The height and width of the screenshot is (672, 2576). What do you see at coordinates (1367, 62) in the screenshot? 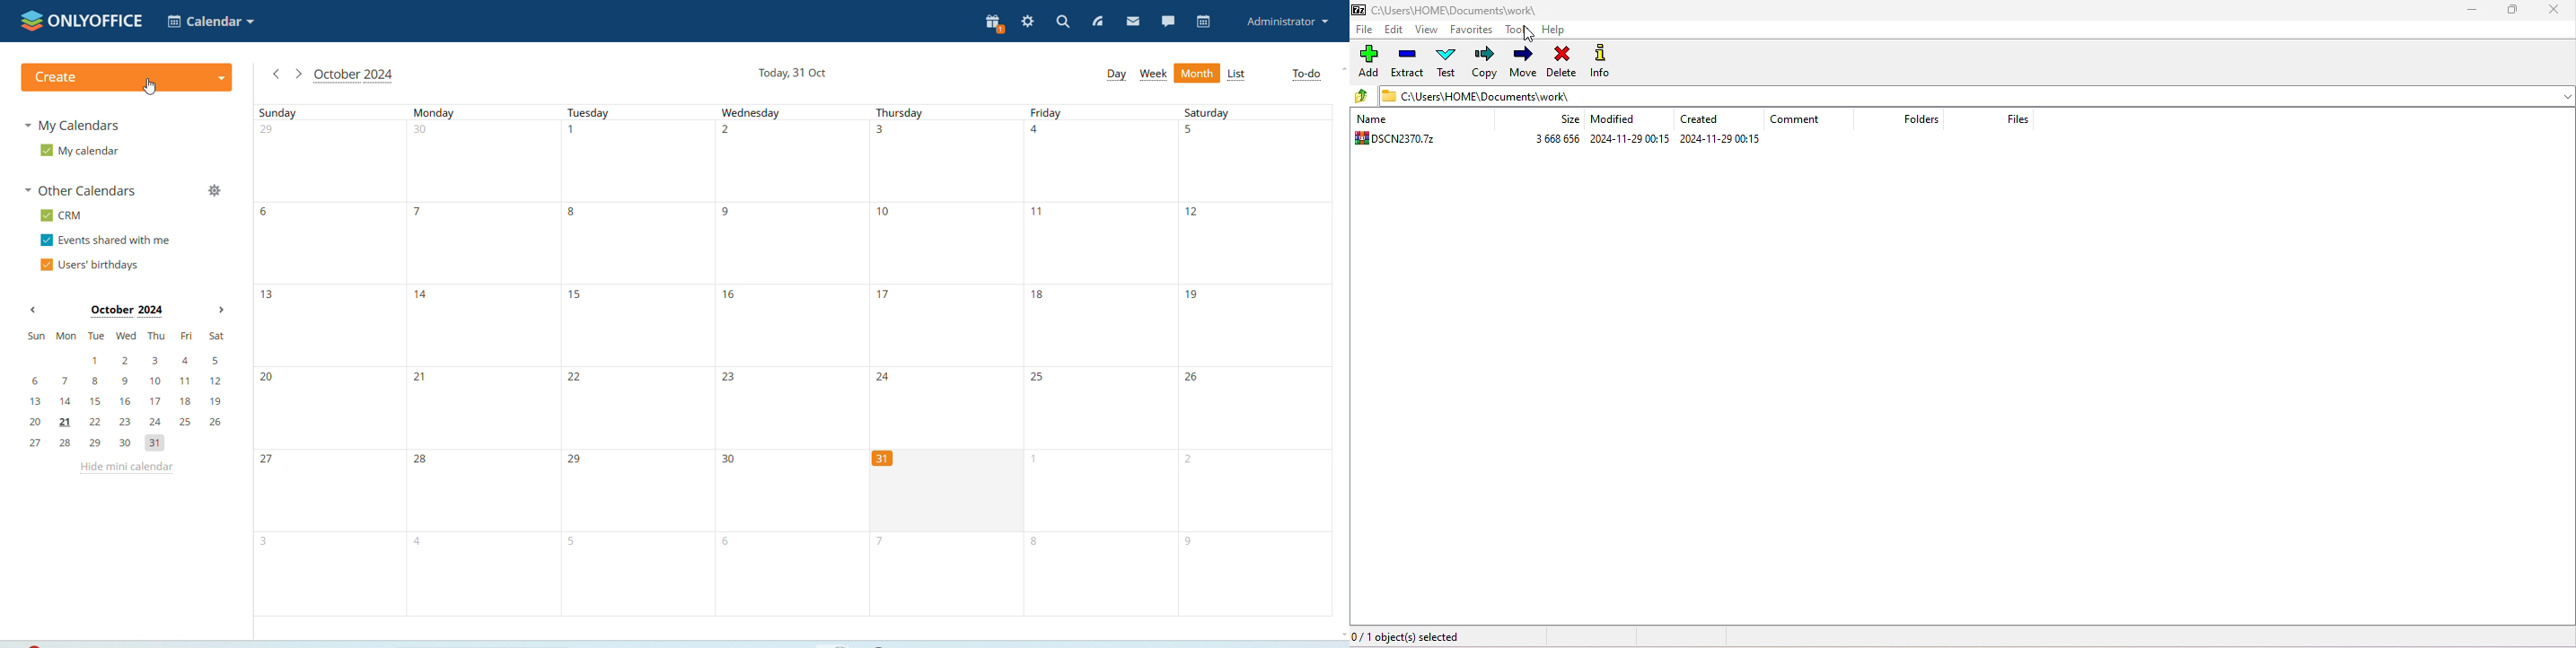
I see `add` at bounding box center [1367, 62].